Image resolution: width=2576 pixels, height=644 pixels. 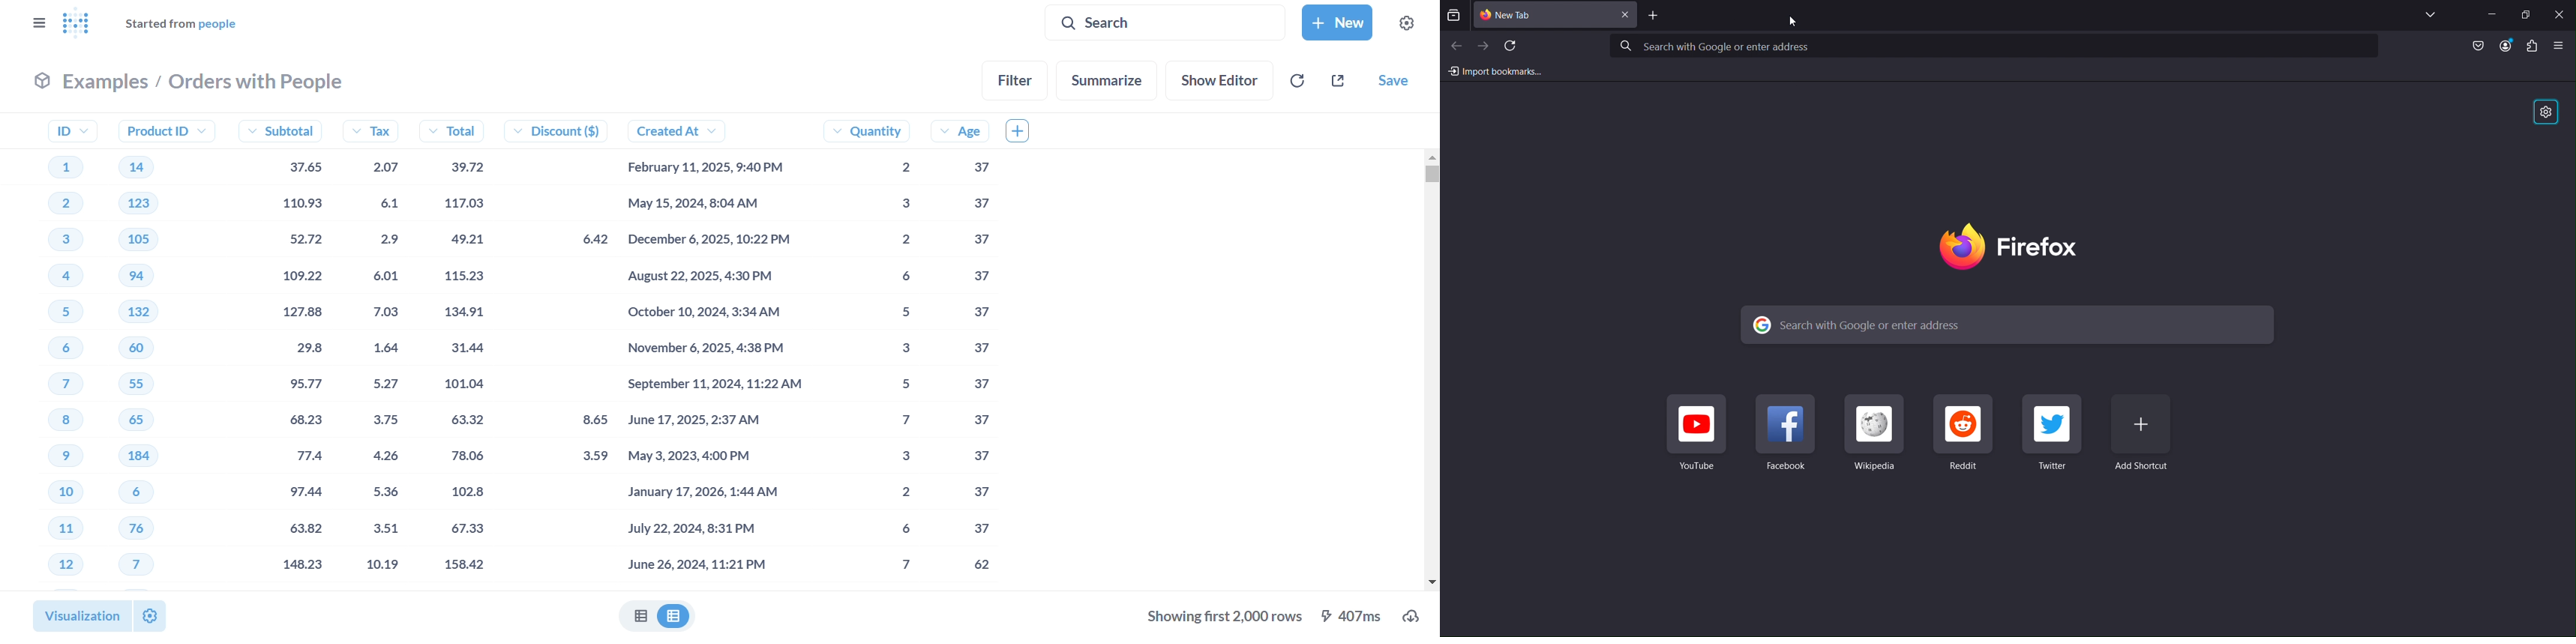 I want to click on Minimize, so click(x=2489, y=12).